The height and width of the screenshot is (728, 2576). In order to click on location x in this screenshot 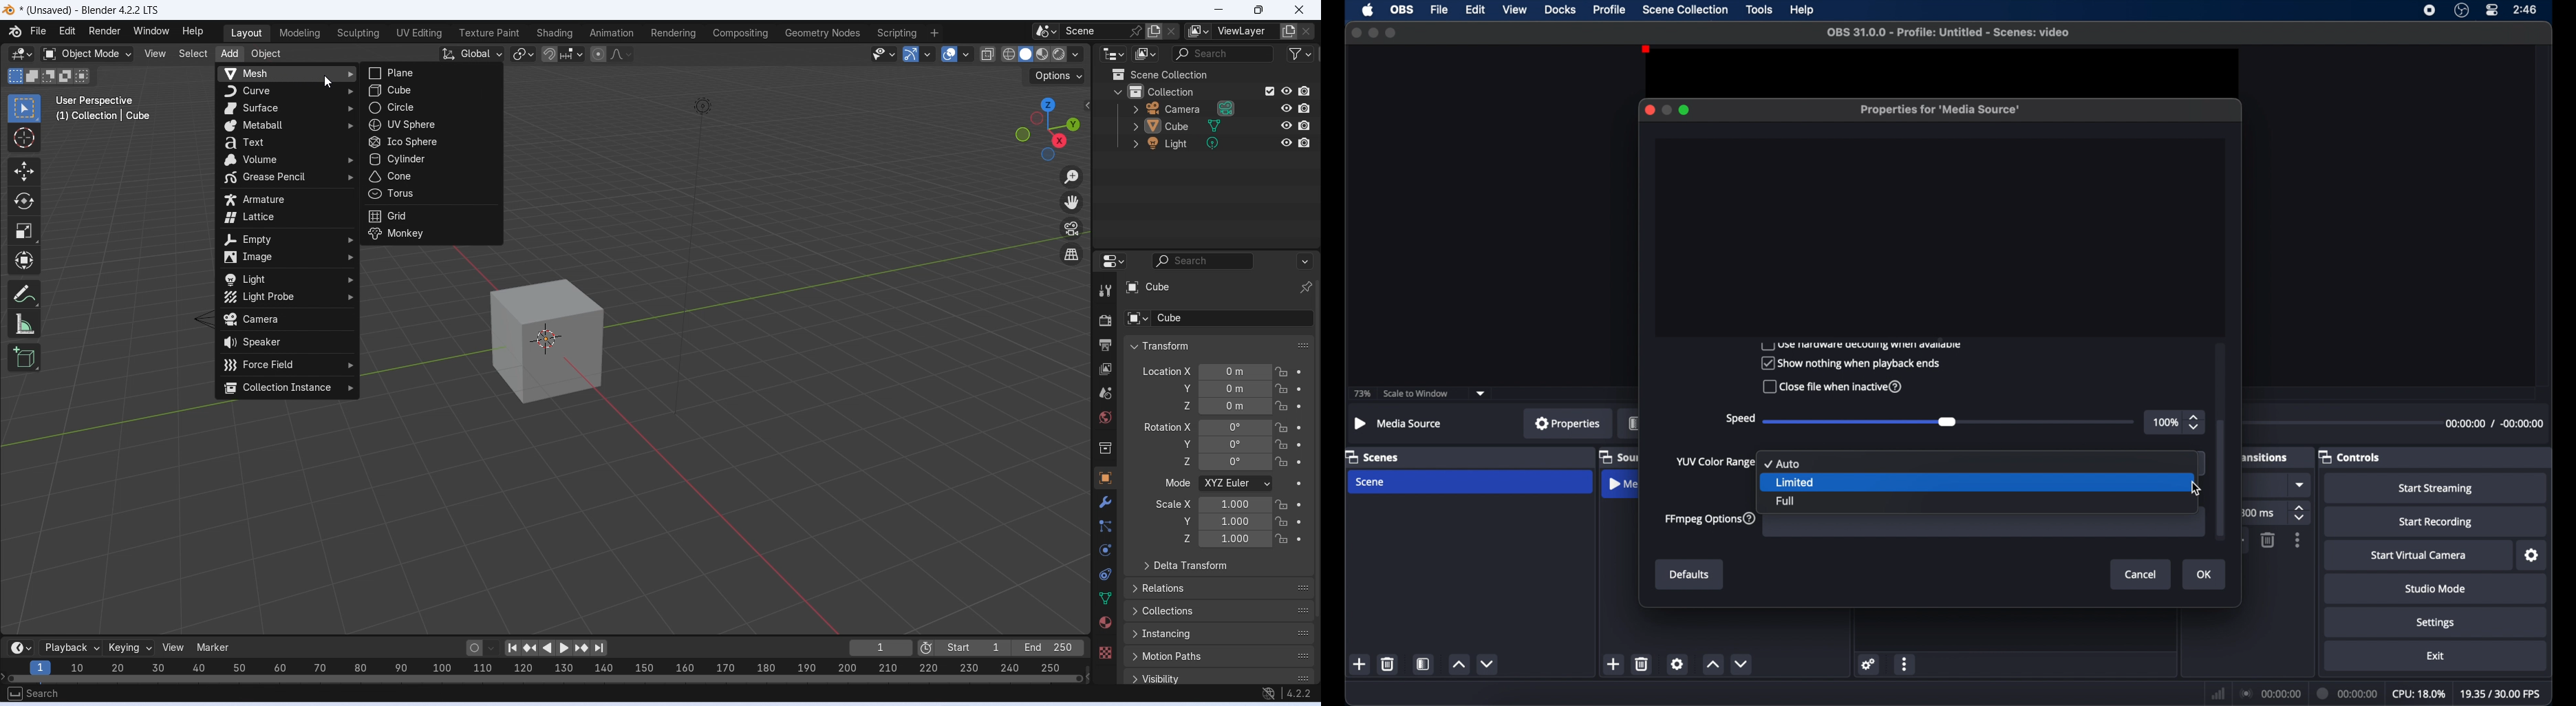, I will do `click(1165, 371)`.